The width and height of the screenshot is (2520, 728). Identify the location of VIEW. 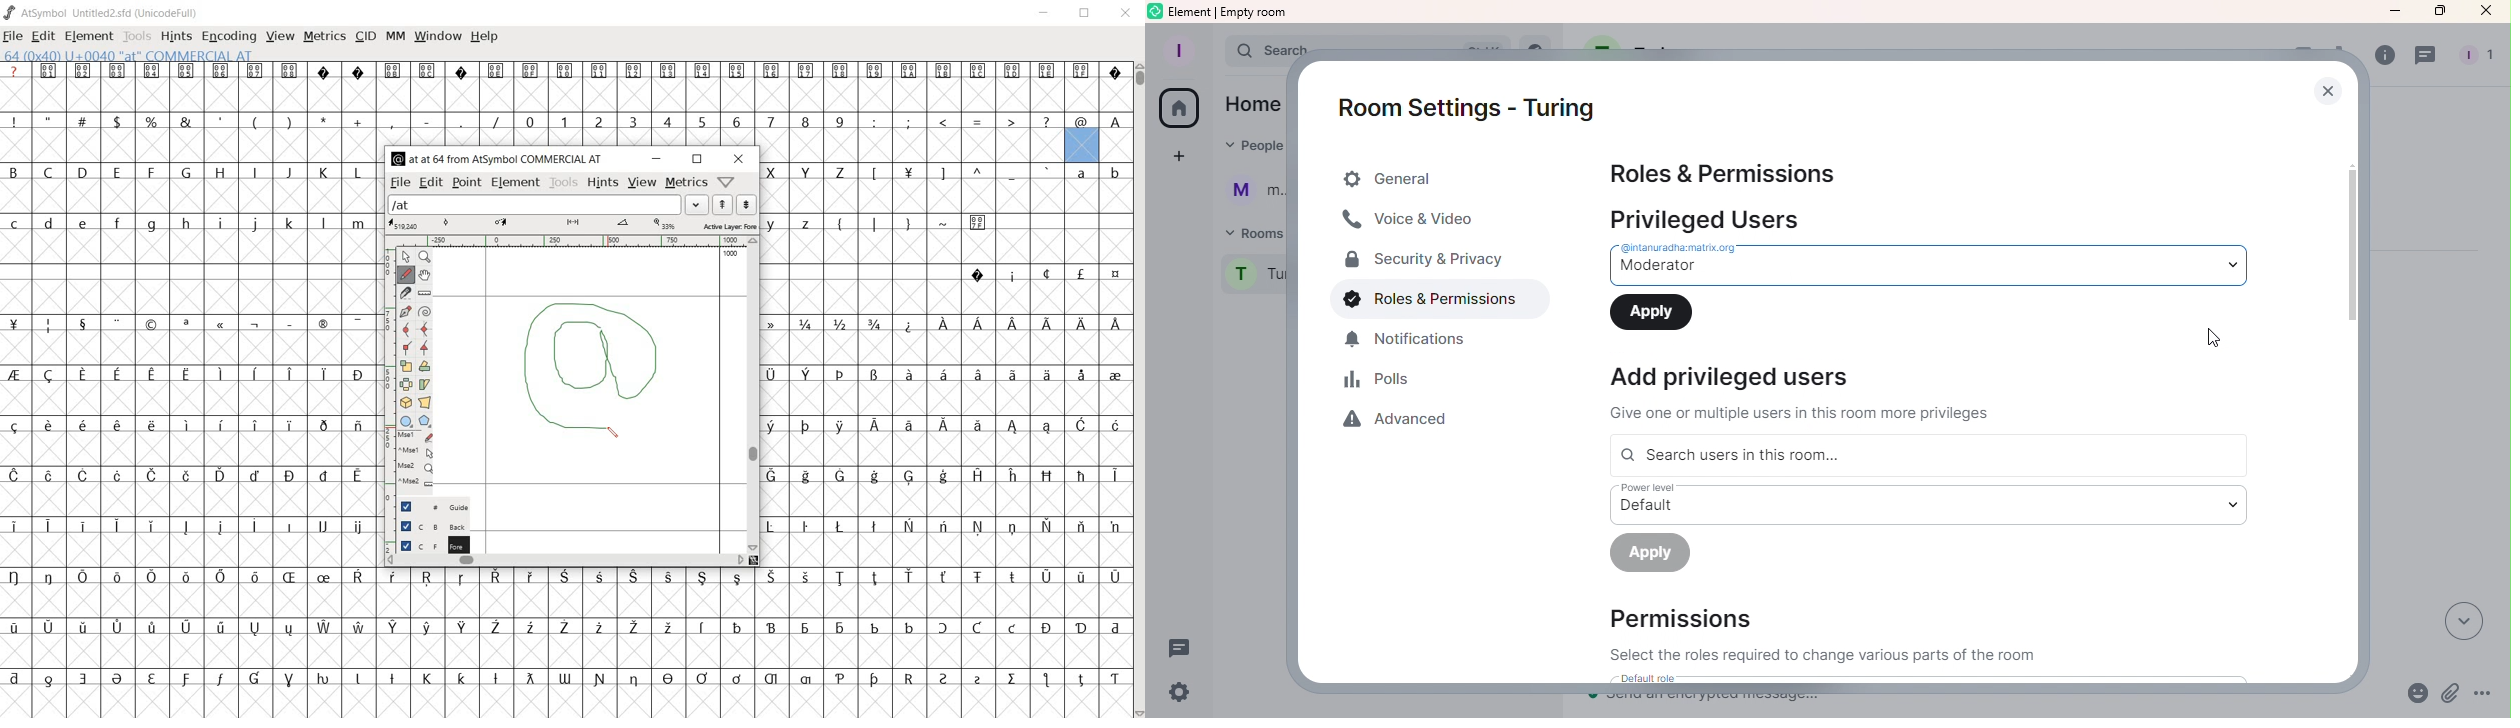
(280, 39).